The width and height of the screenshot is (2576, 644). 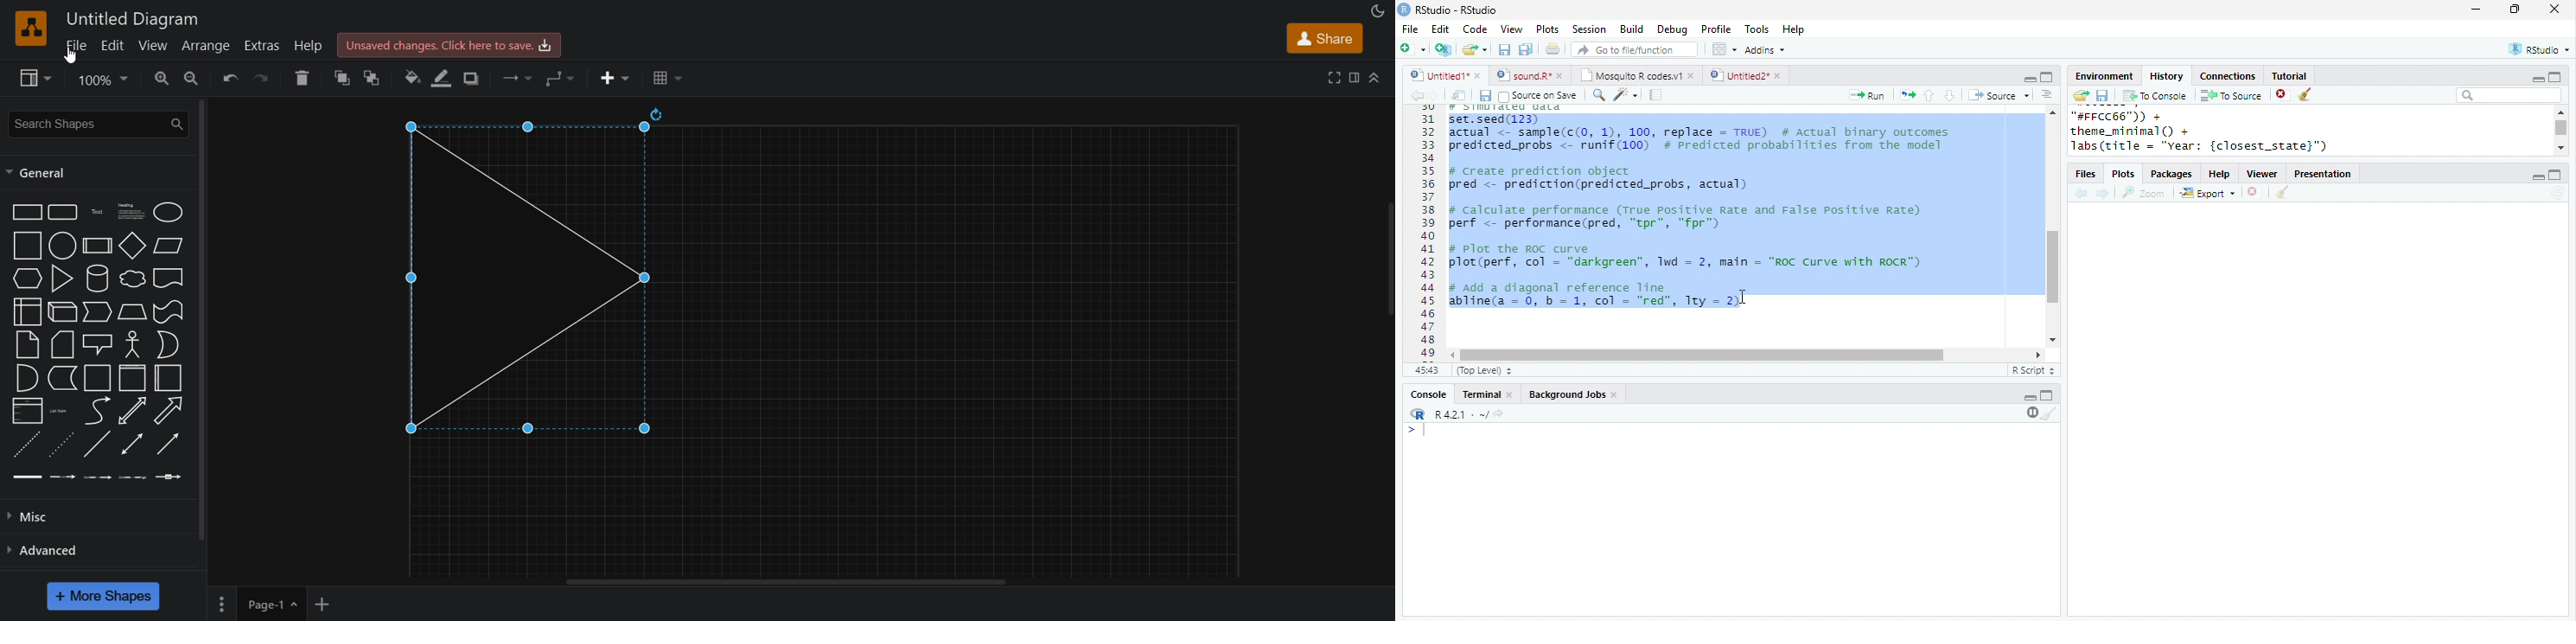 I want to click on zoom in, so click(x=166, y=77).